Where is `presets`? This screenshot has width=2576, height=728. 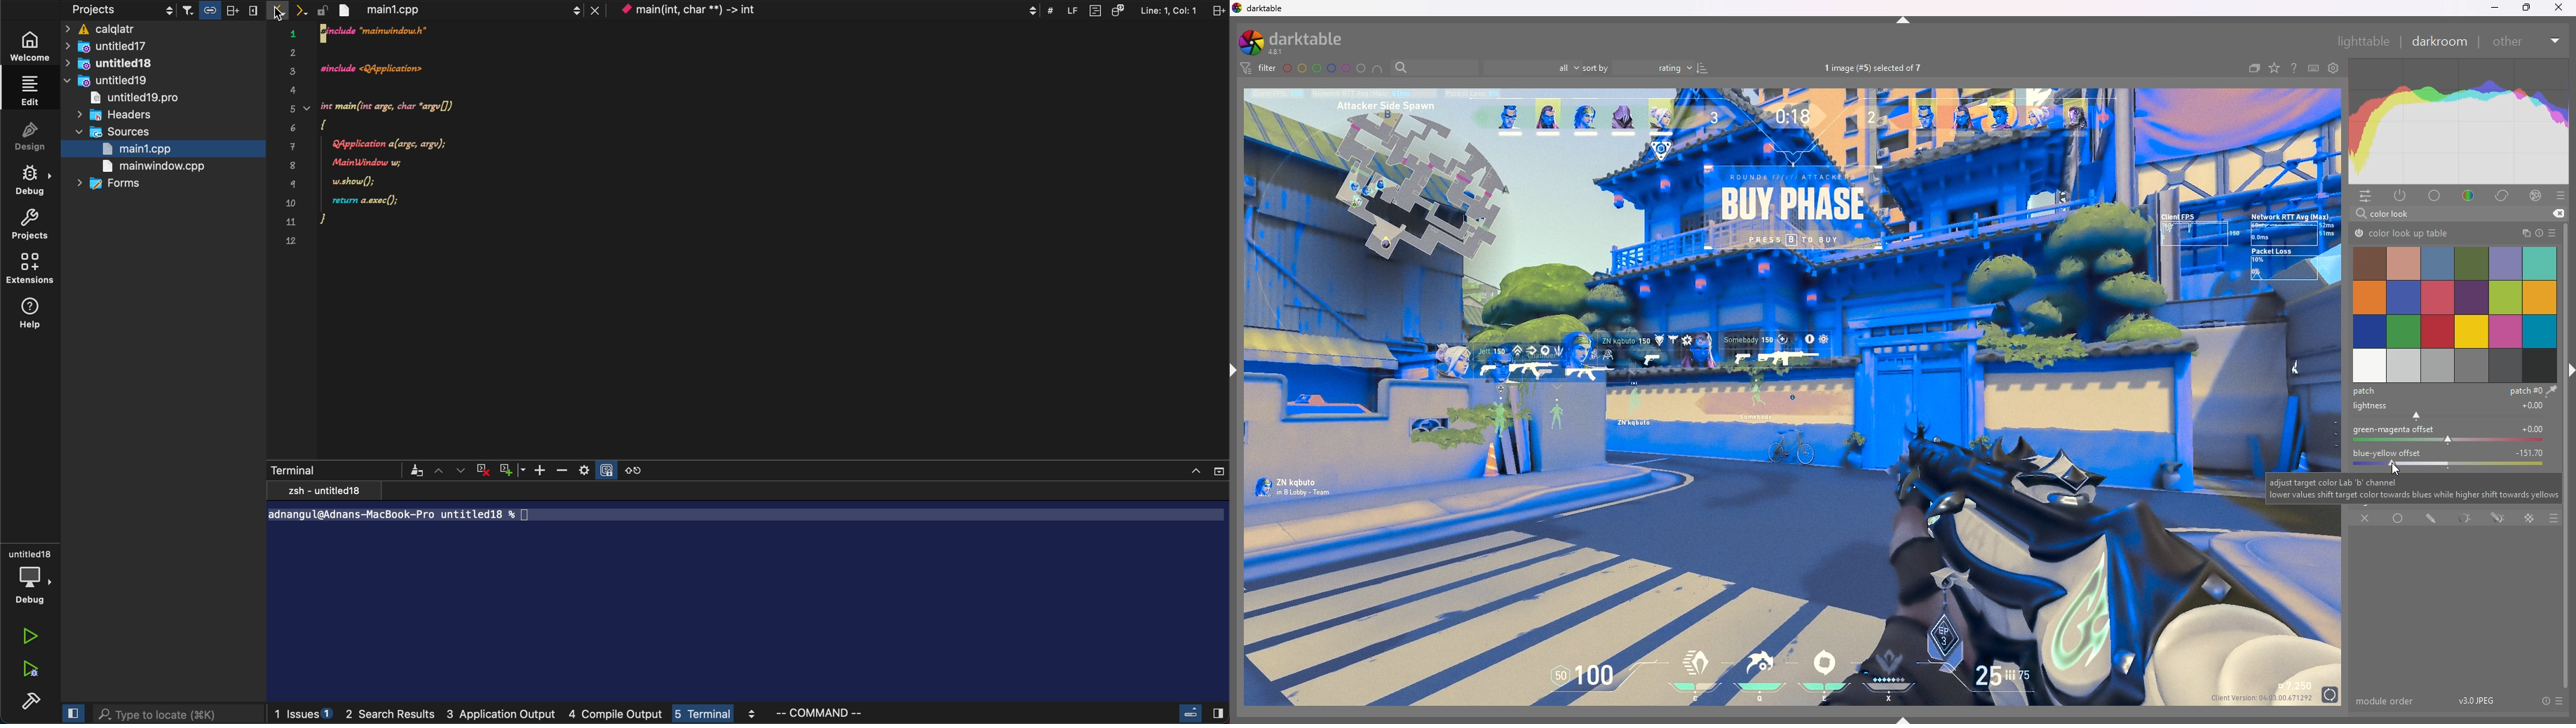 presets is located at coordinates (2561, 196).